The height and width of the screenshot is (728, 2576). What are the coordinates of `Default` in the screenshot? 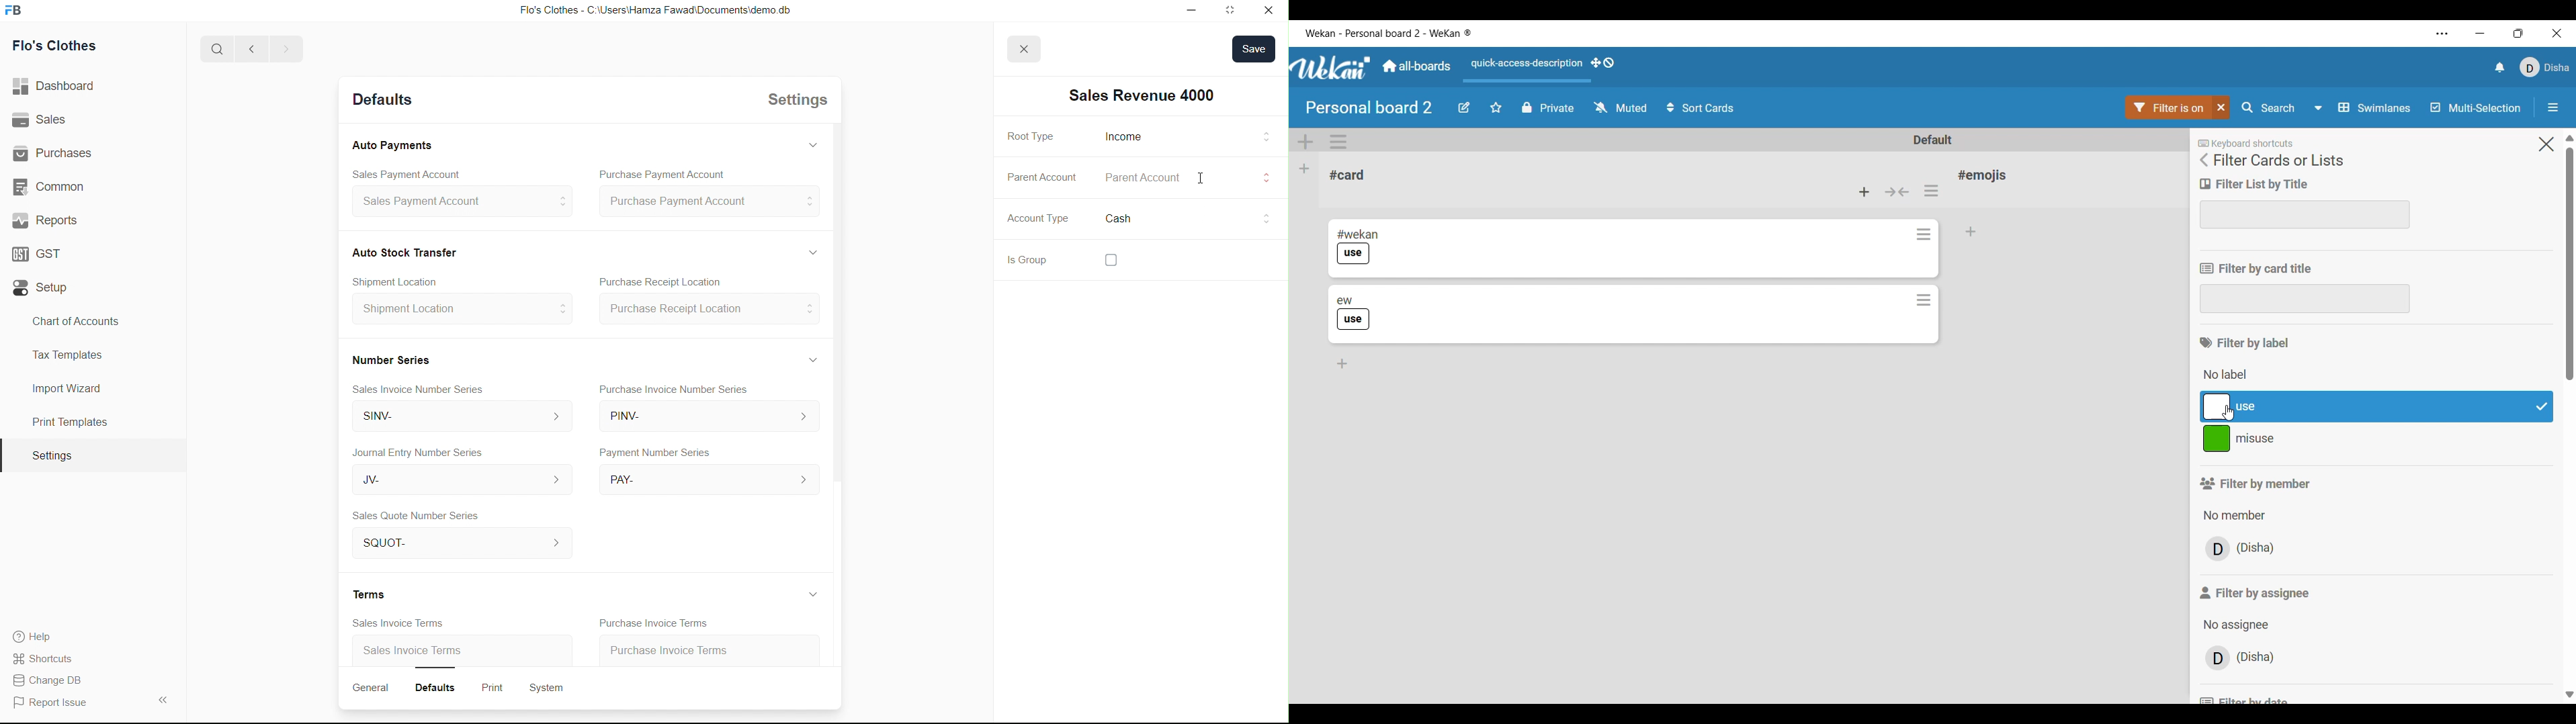 It's located at (1932, 139).